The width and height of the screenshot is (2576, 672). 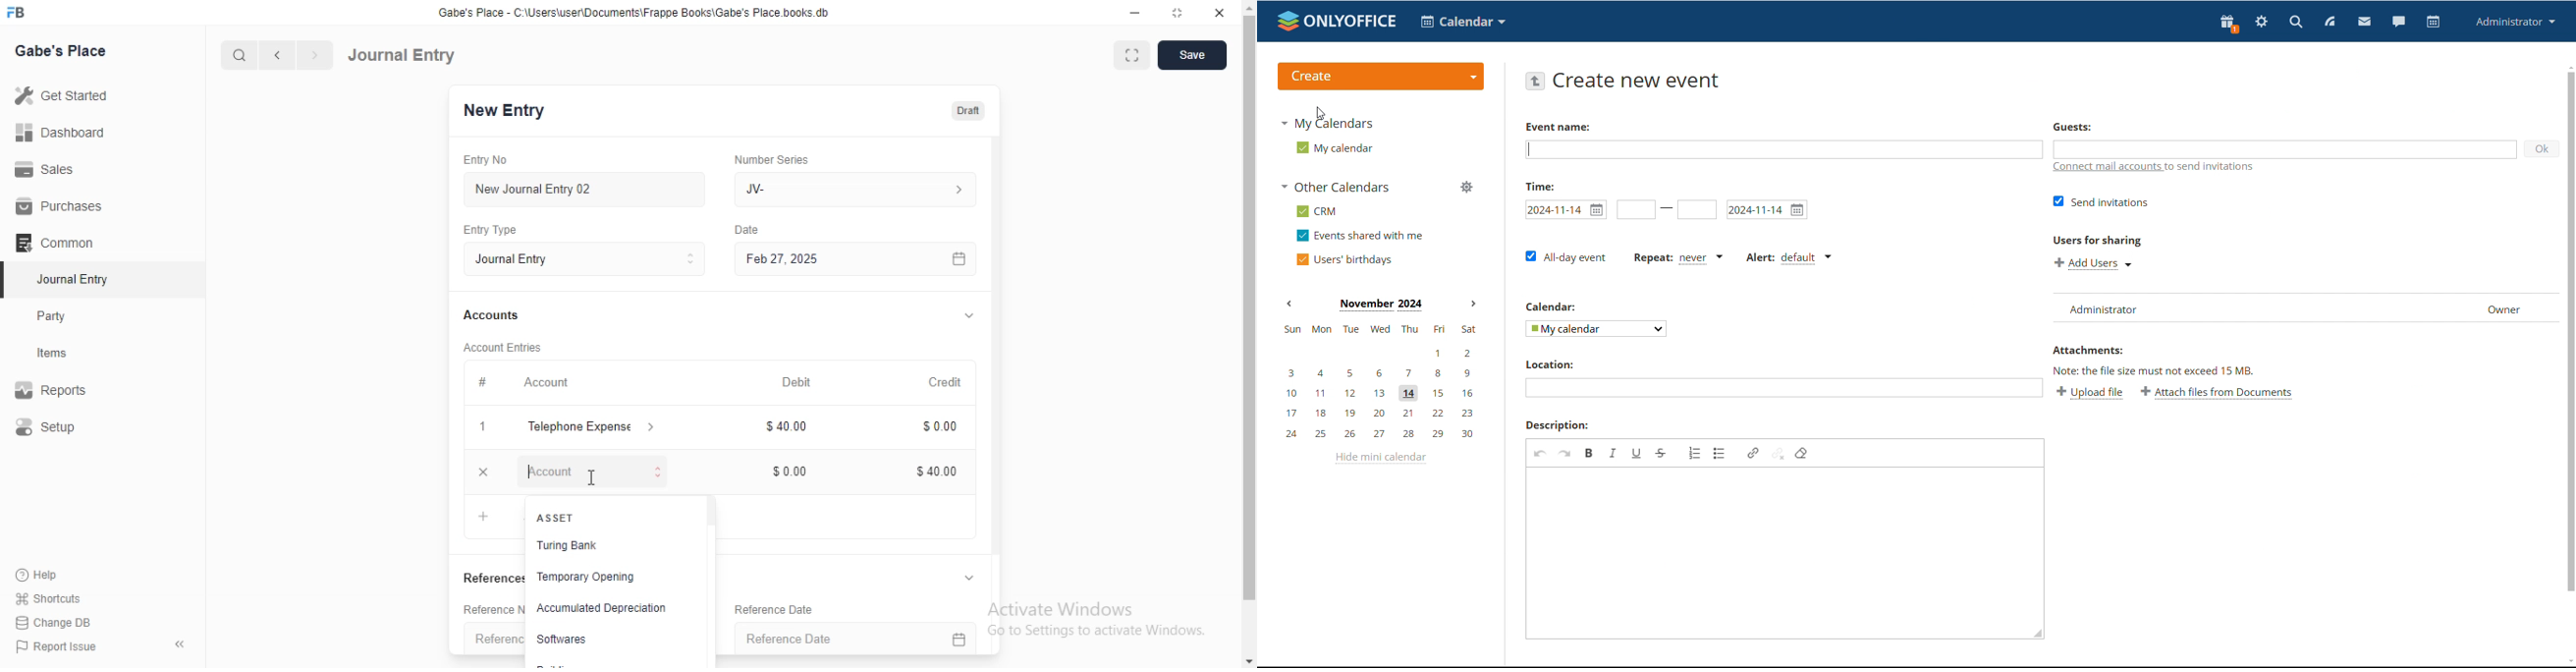 What do you see at coordinates (1326, 122) in the screenshot?
I see `my calendars` at bounding box center [1326, 122].